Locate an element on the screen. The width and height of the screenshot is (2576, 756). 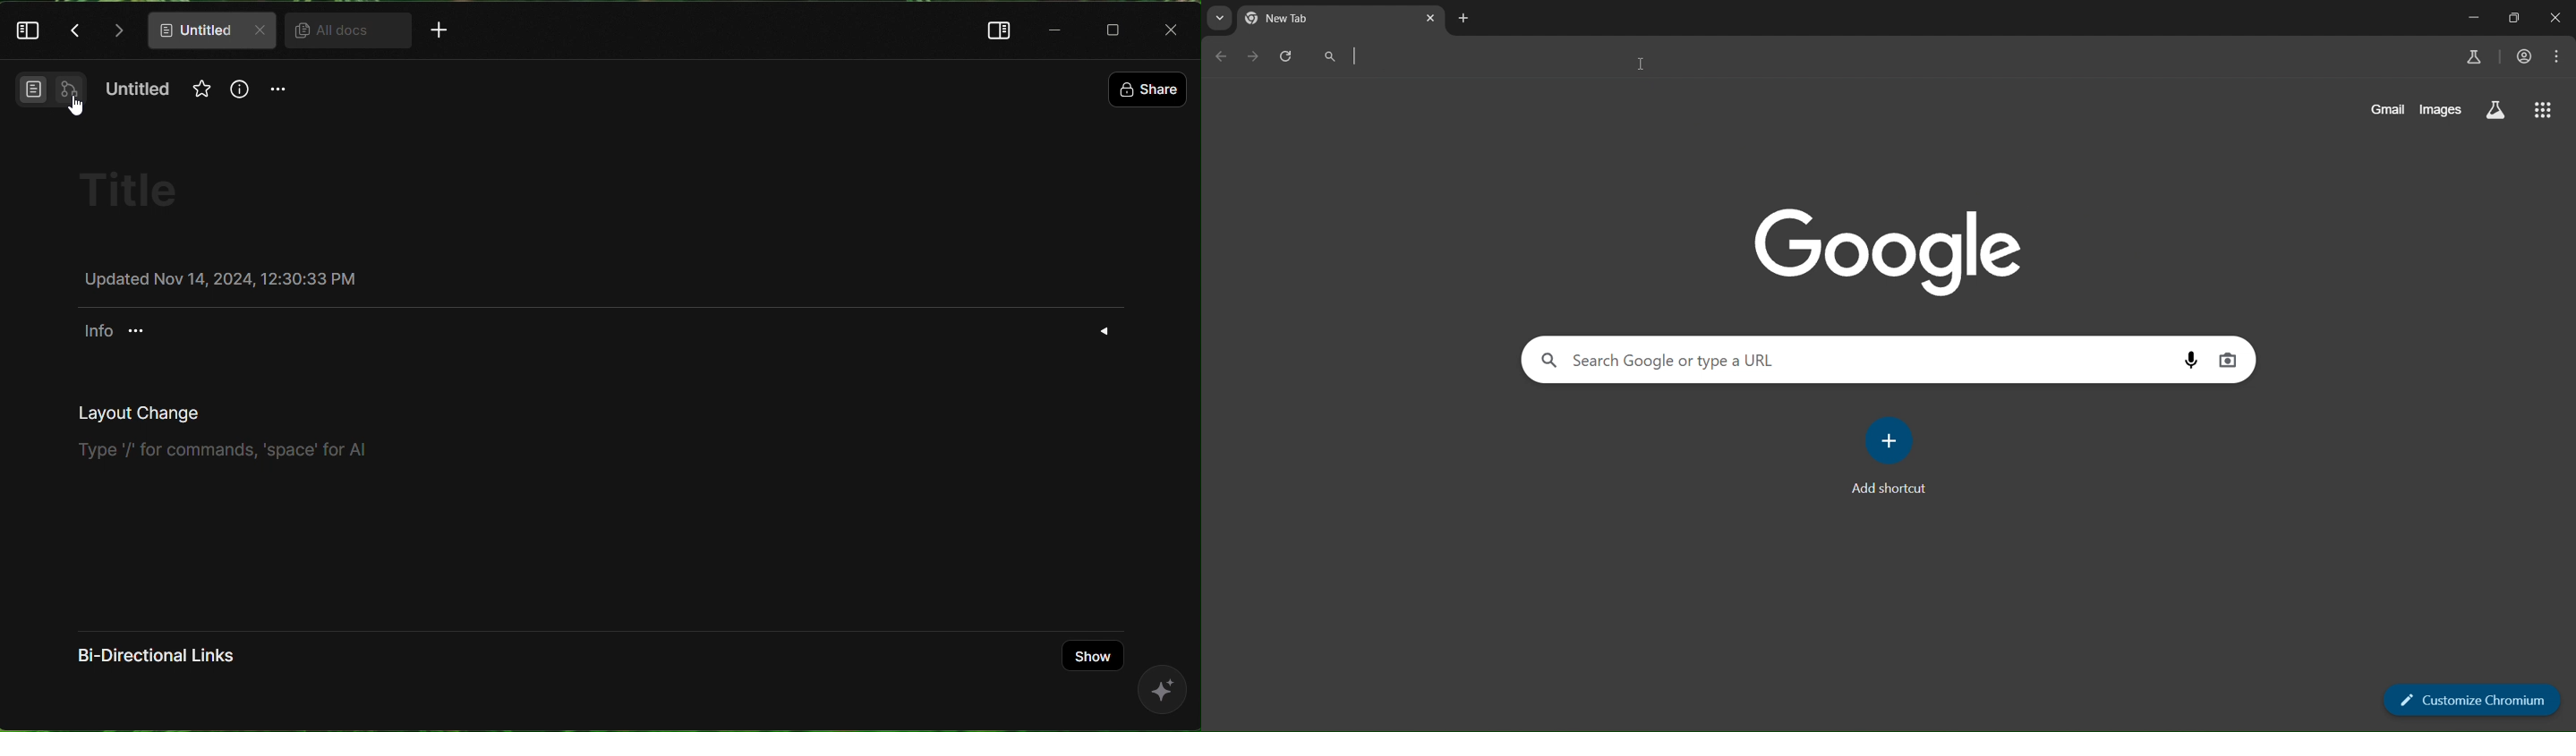
show is located at coordinates (1094, 656).